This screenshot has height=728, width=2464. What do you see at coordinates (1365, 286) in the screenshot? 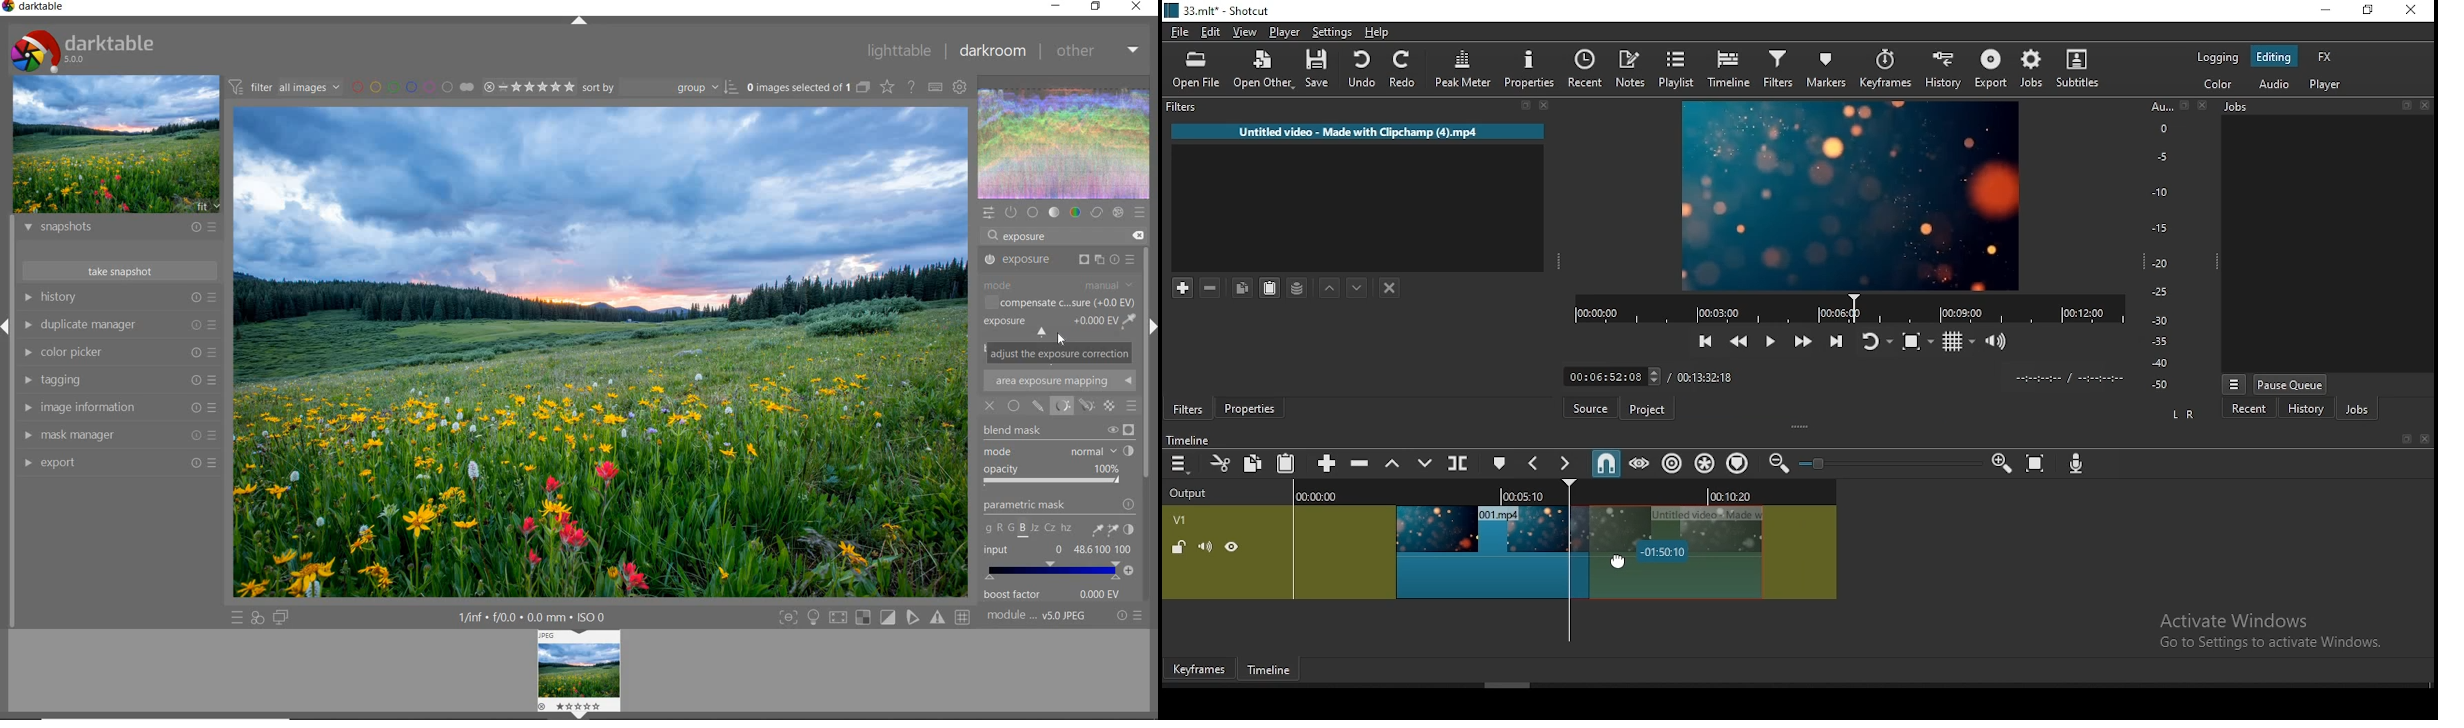
I see `move filter down` at bounding box center [1365, 286].